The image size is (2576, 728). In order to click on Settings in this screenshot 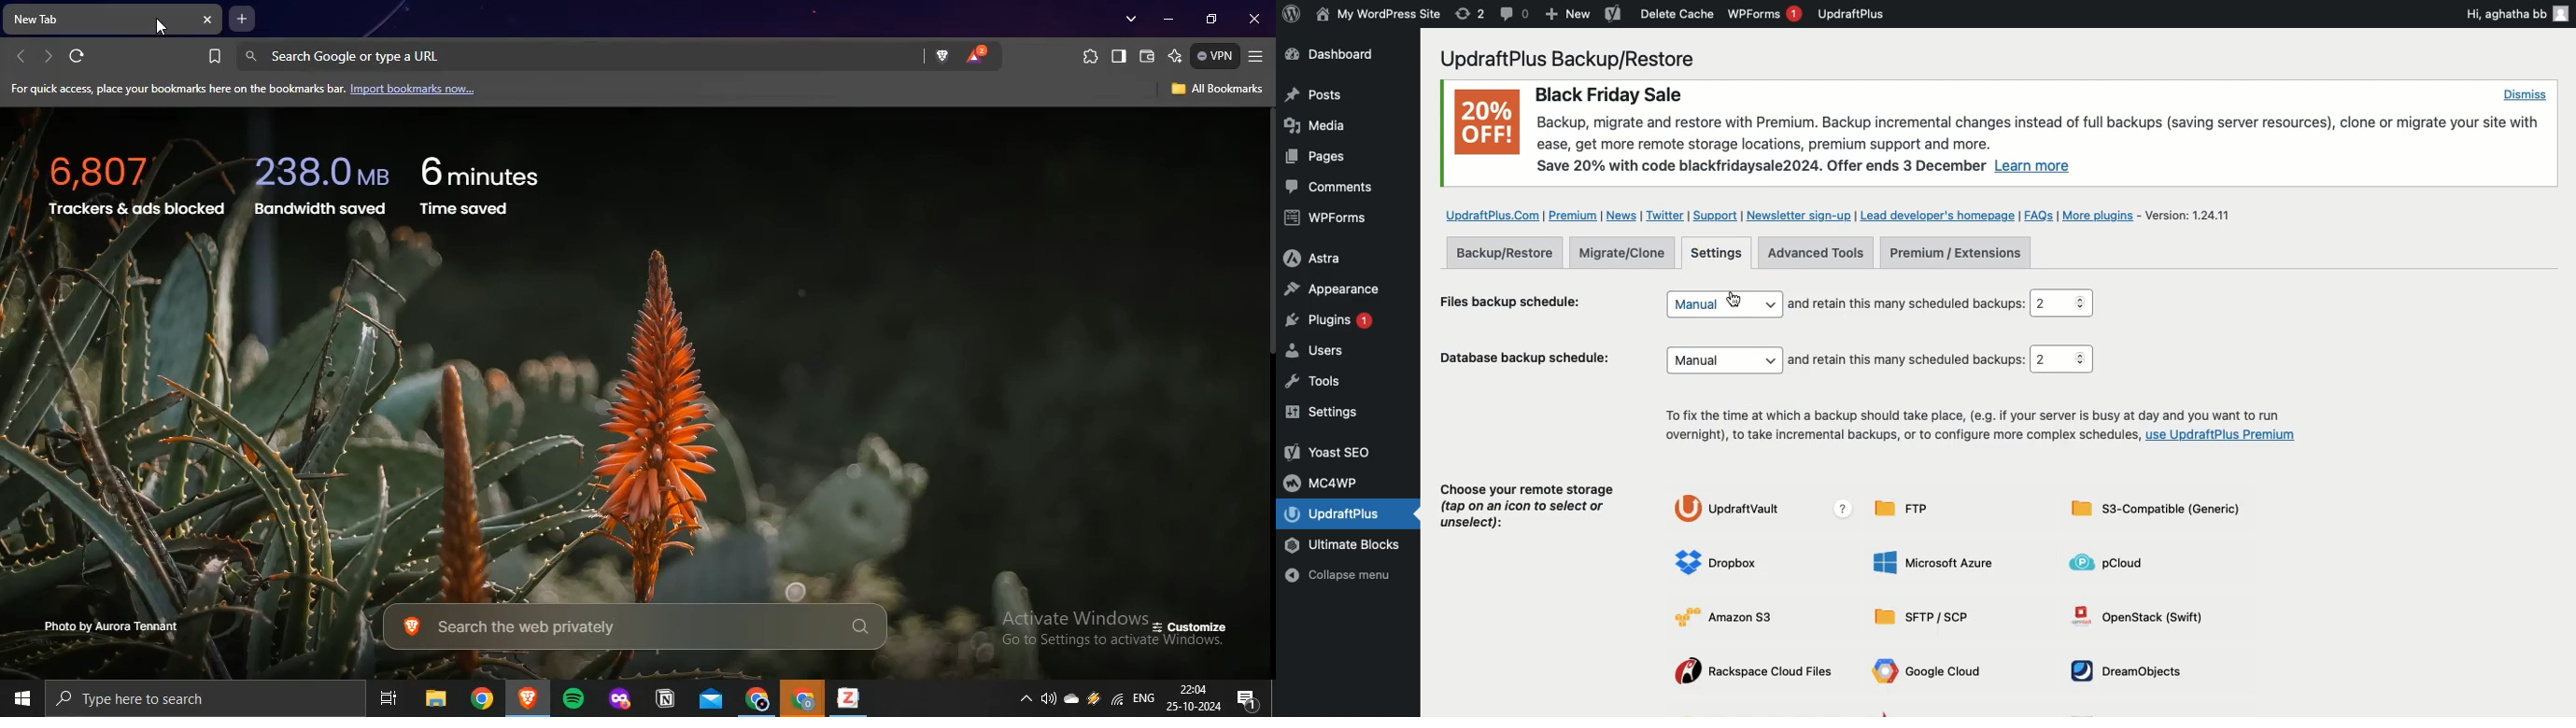, I will do `click(1327, 413)`.